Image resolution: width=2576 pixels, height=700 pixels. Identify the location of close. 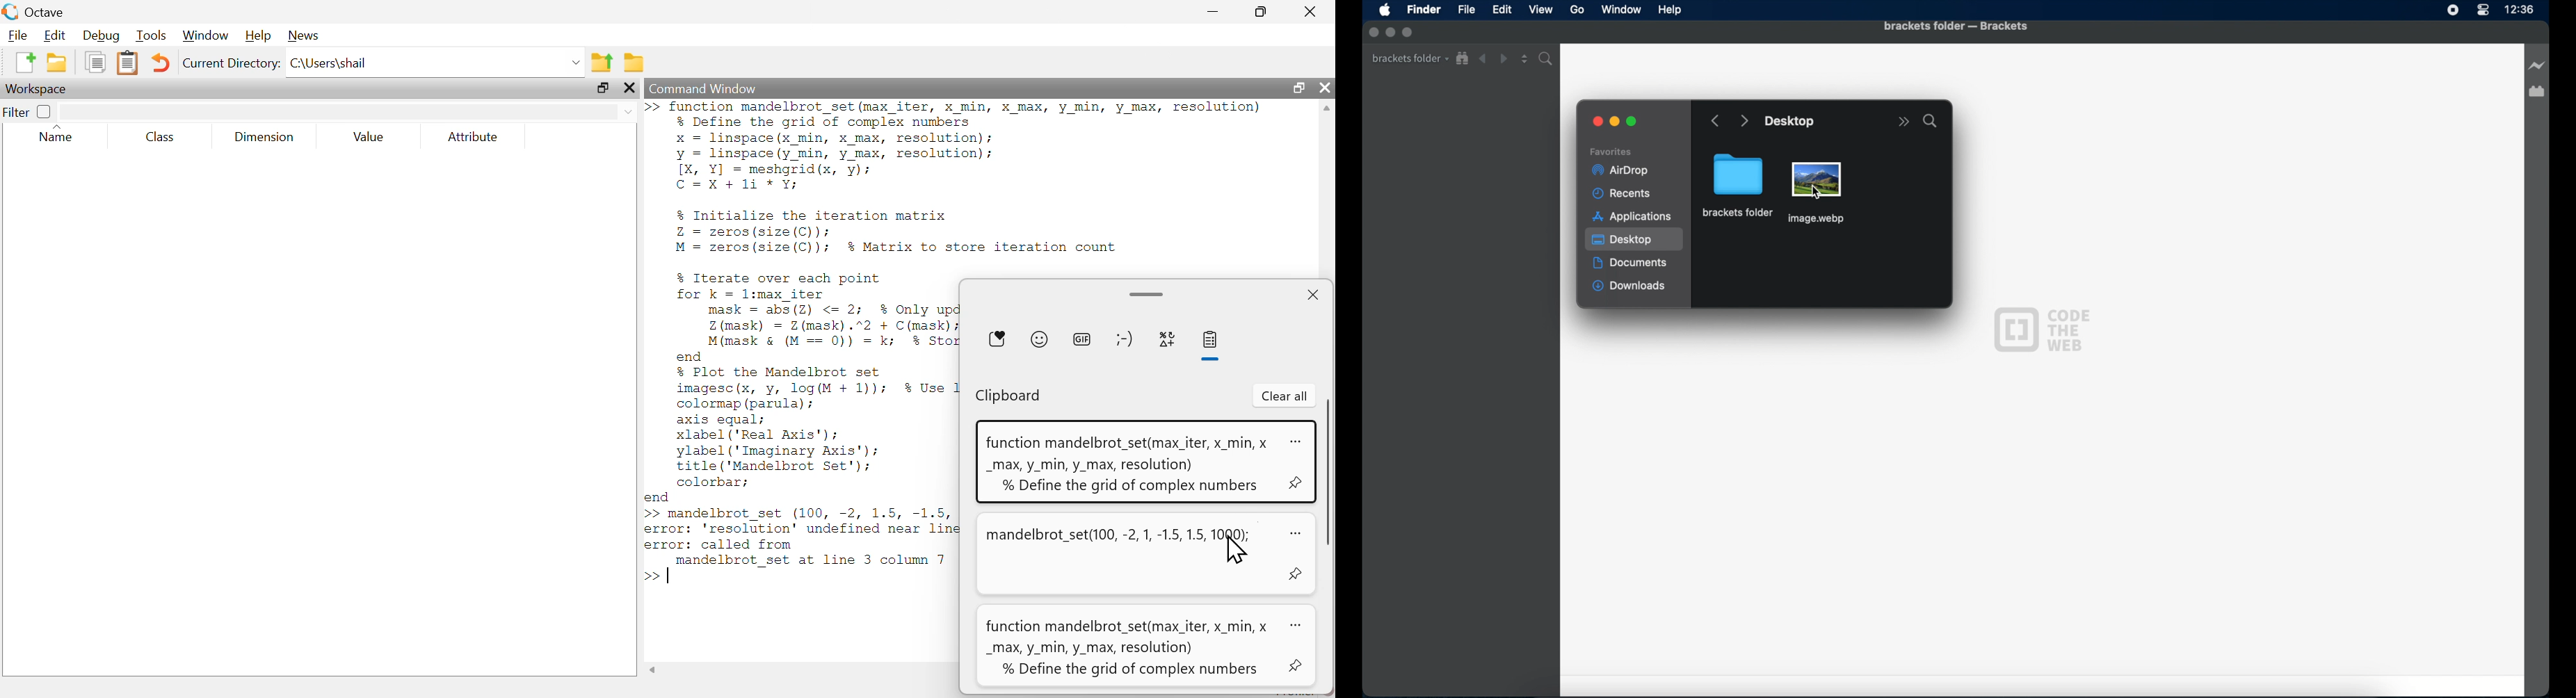
(630, 89).